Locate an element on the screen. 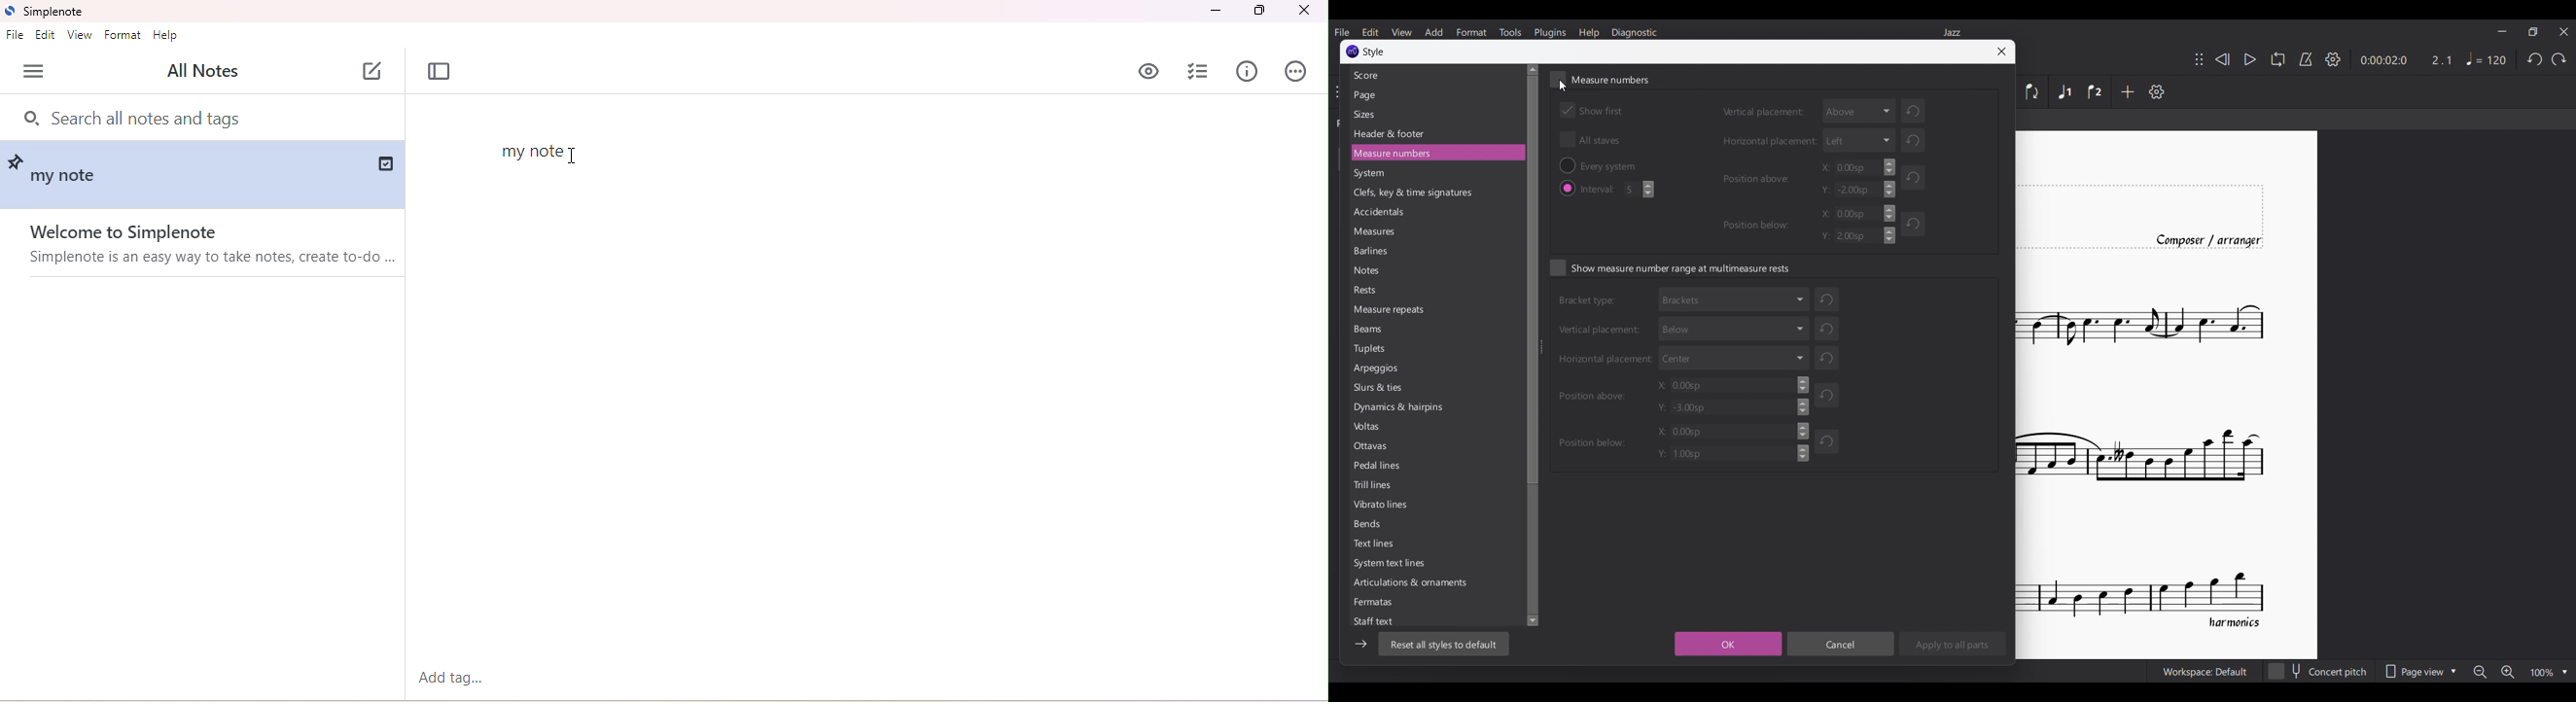 The height and width of the screenshot is (728, 2576). Position below is located at coordinates (1591, 441).